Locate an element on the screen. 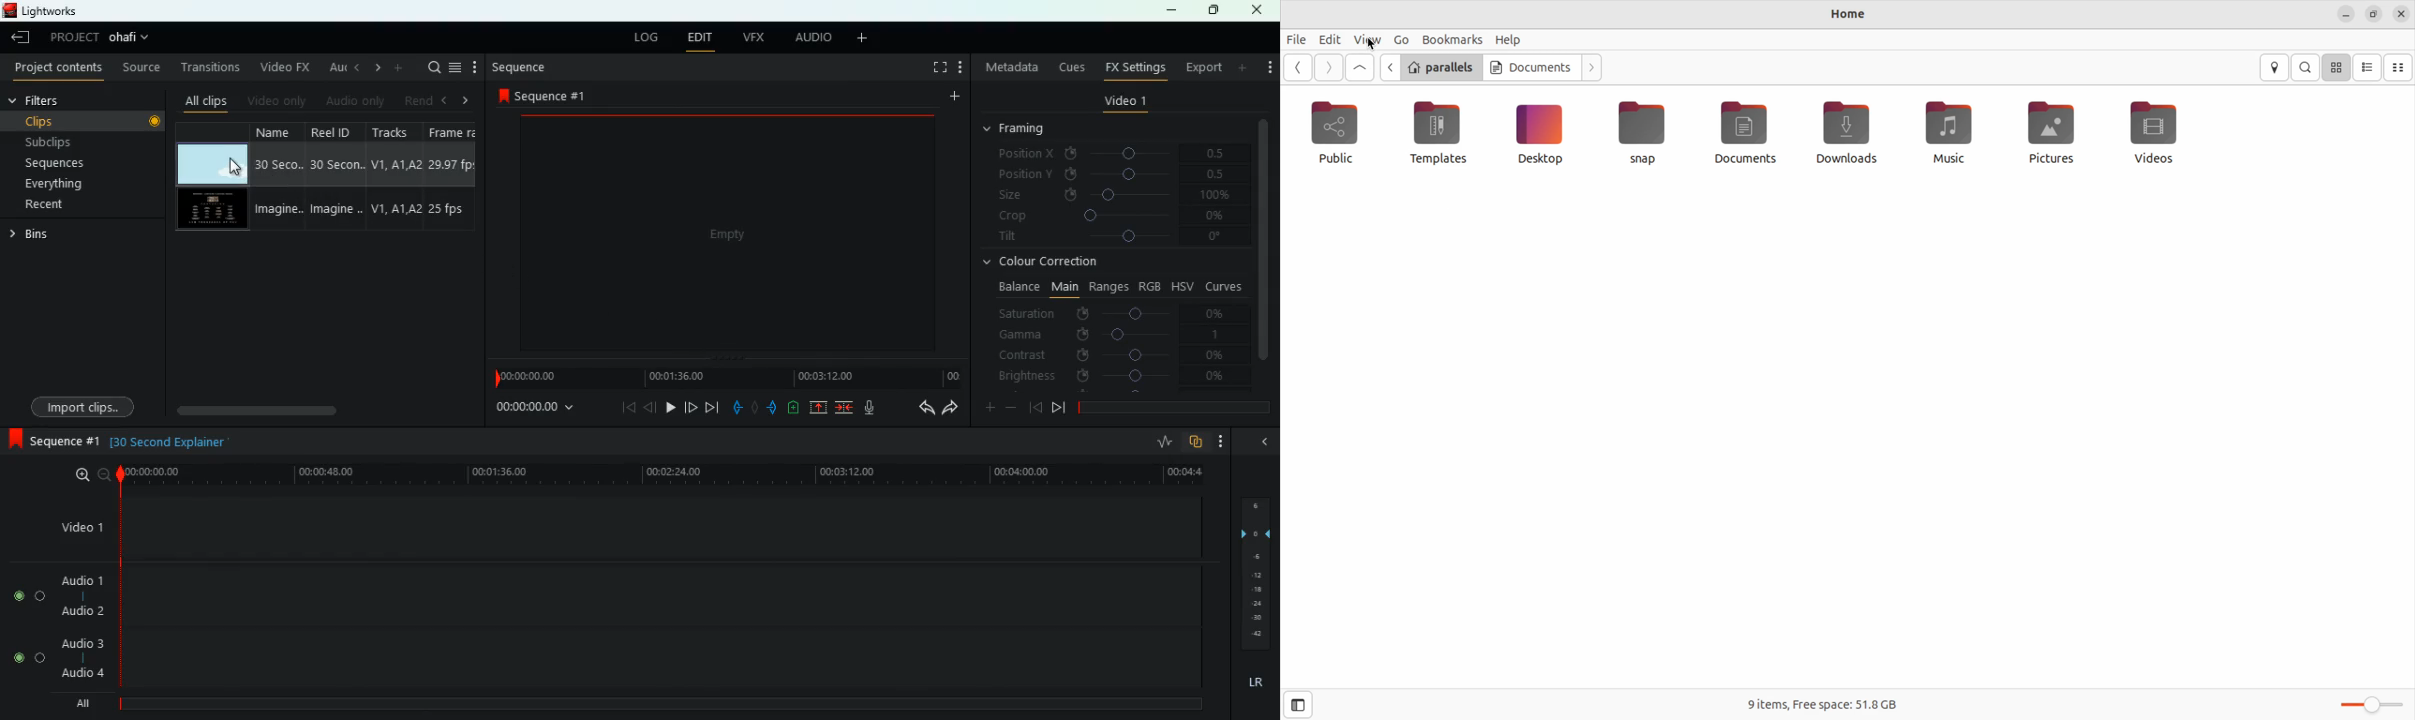 Image resolution: width=2436 pixels, height=728 pixels. video fx is located at coordinates (282, 68).